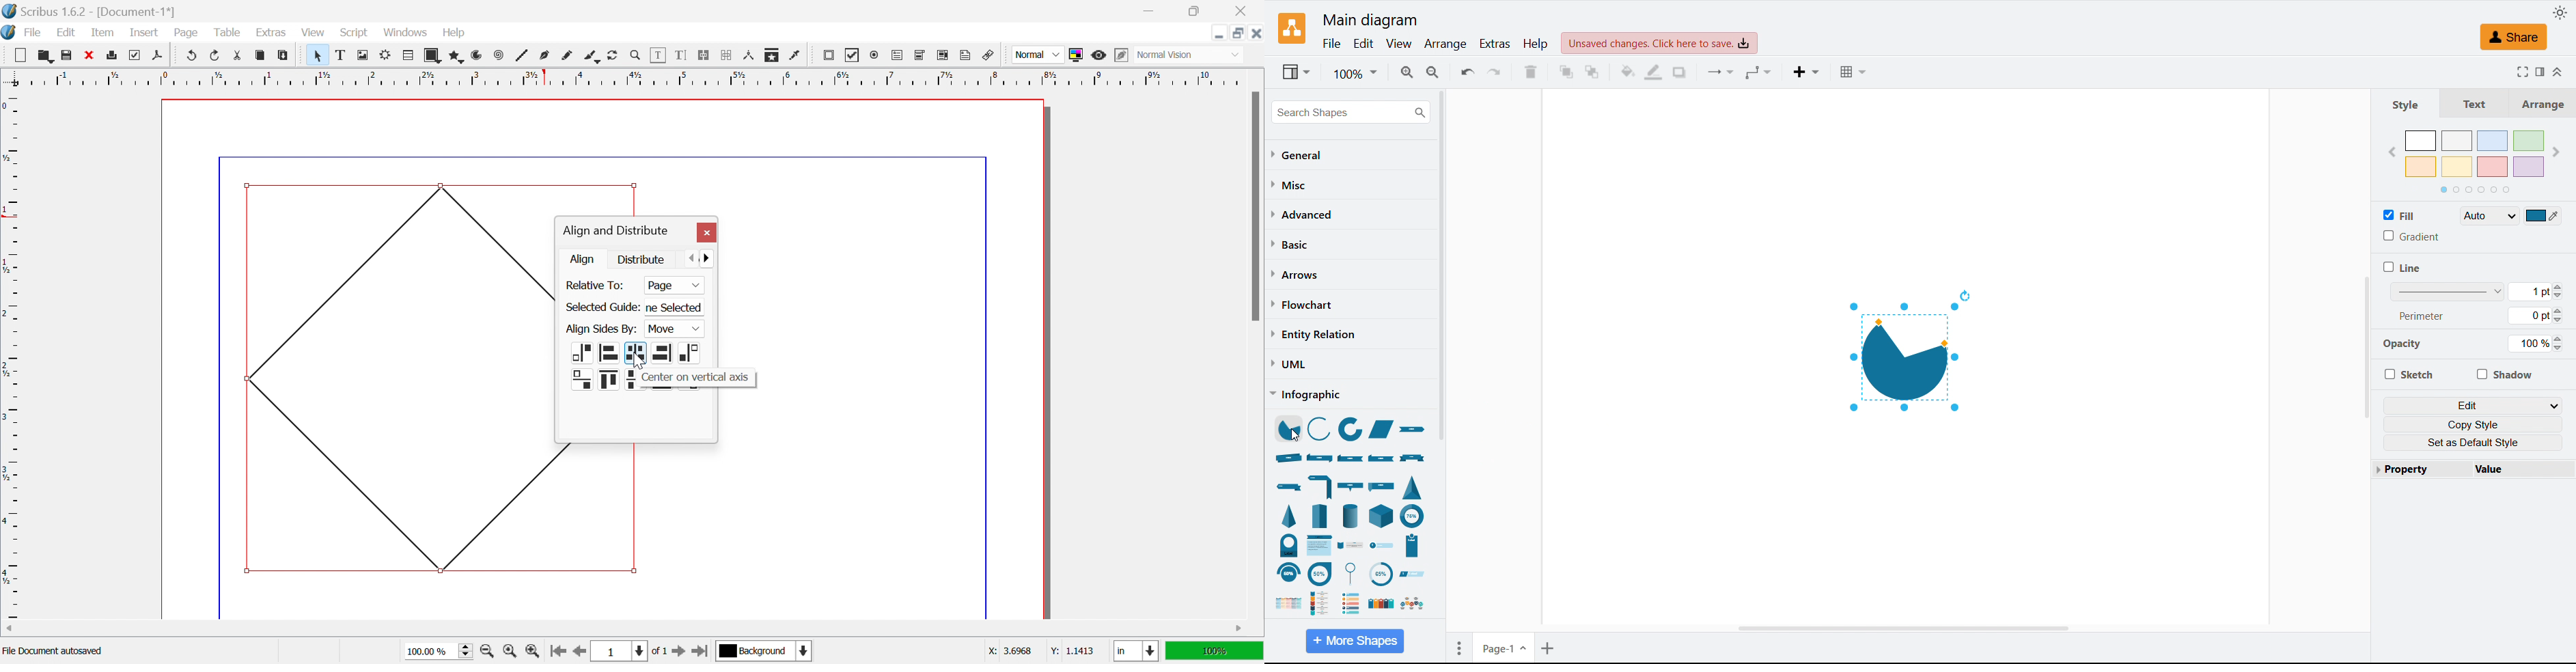 This screenshot has height=672, width=2576. Describe the element at coordinates (1320, 487) in the screenshot. I see `banner half fold` at that location.